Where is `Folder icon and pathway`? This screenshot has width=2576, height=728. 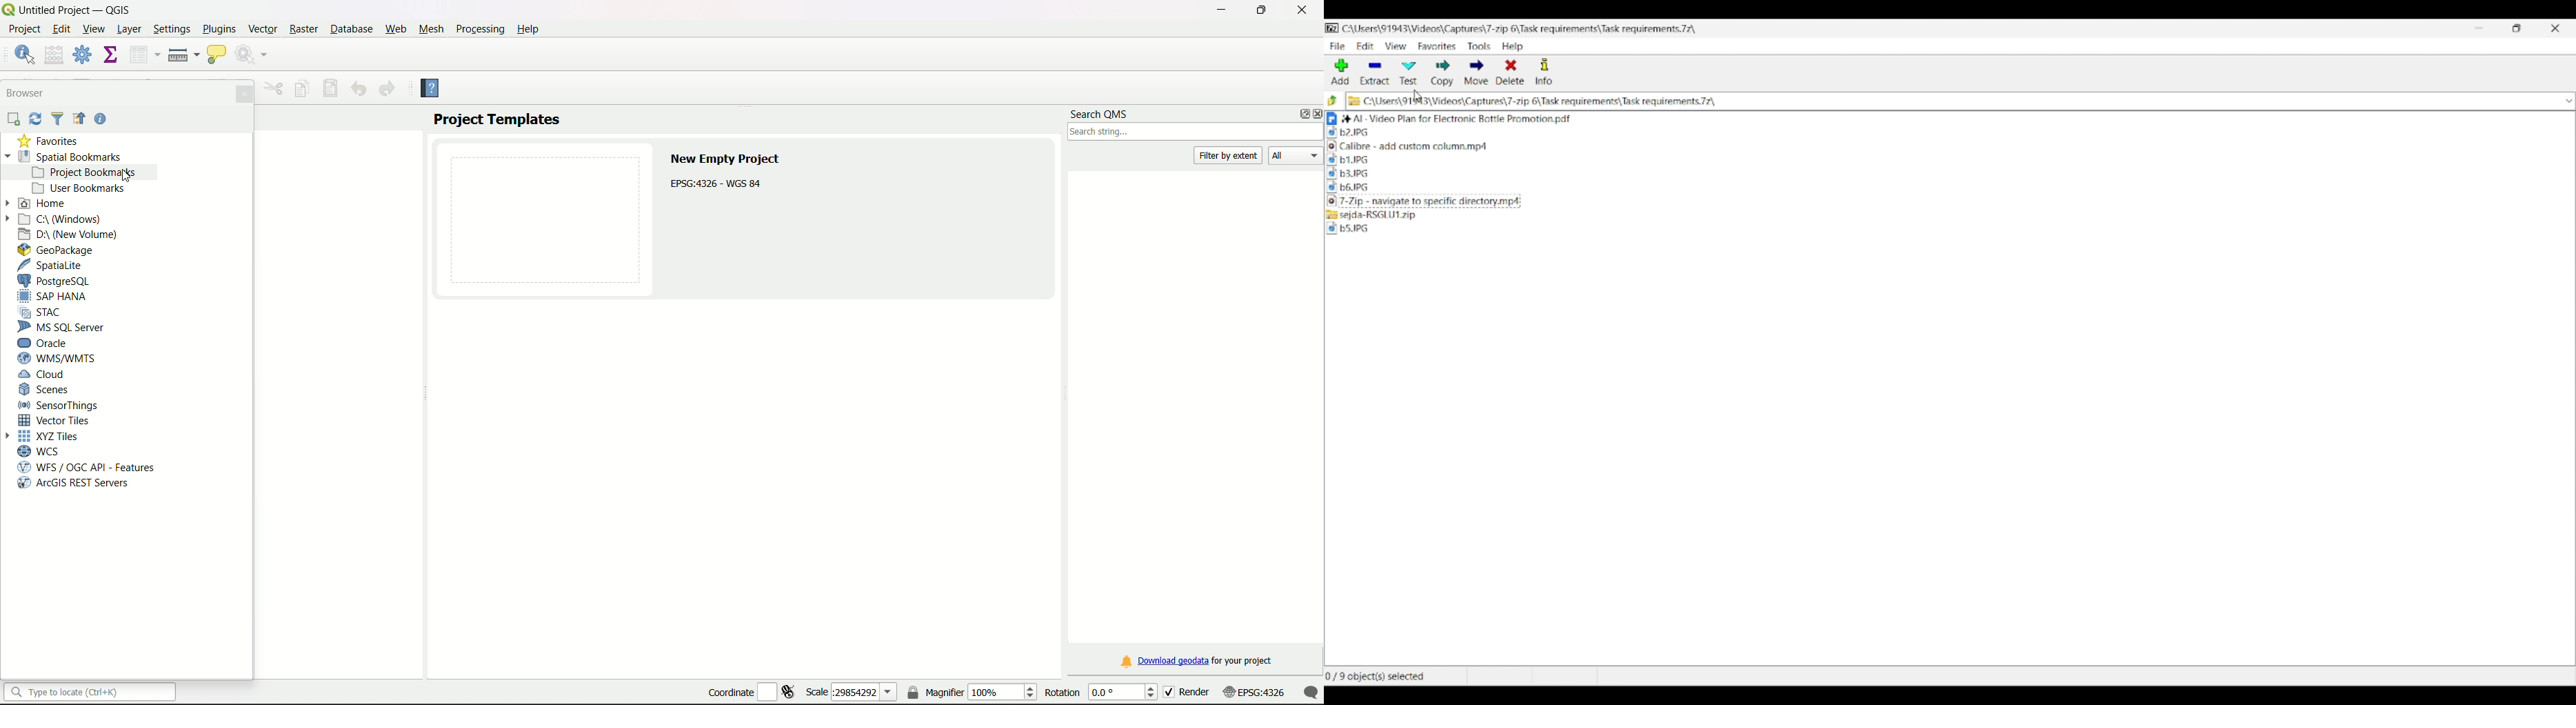 Folder icon and pathway is located at coordinates (1533, 101).